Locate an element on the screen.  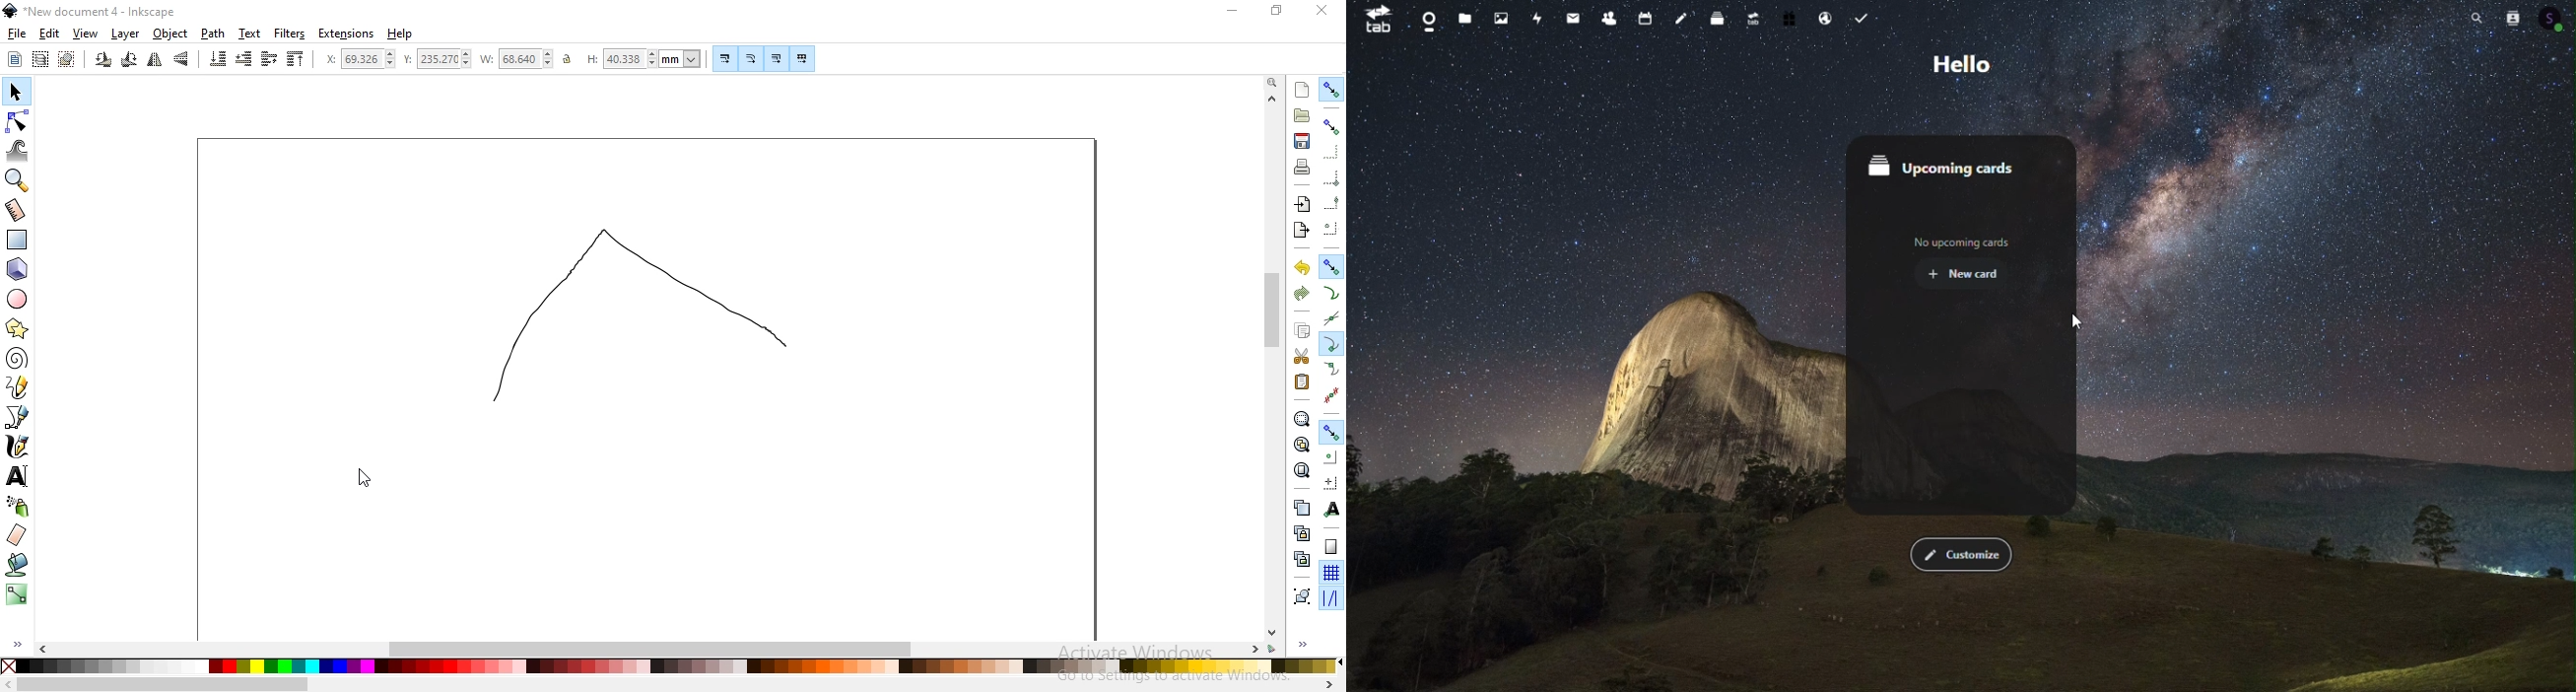
 is located at coordinates (1331, 177).